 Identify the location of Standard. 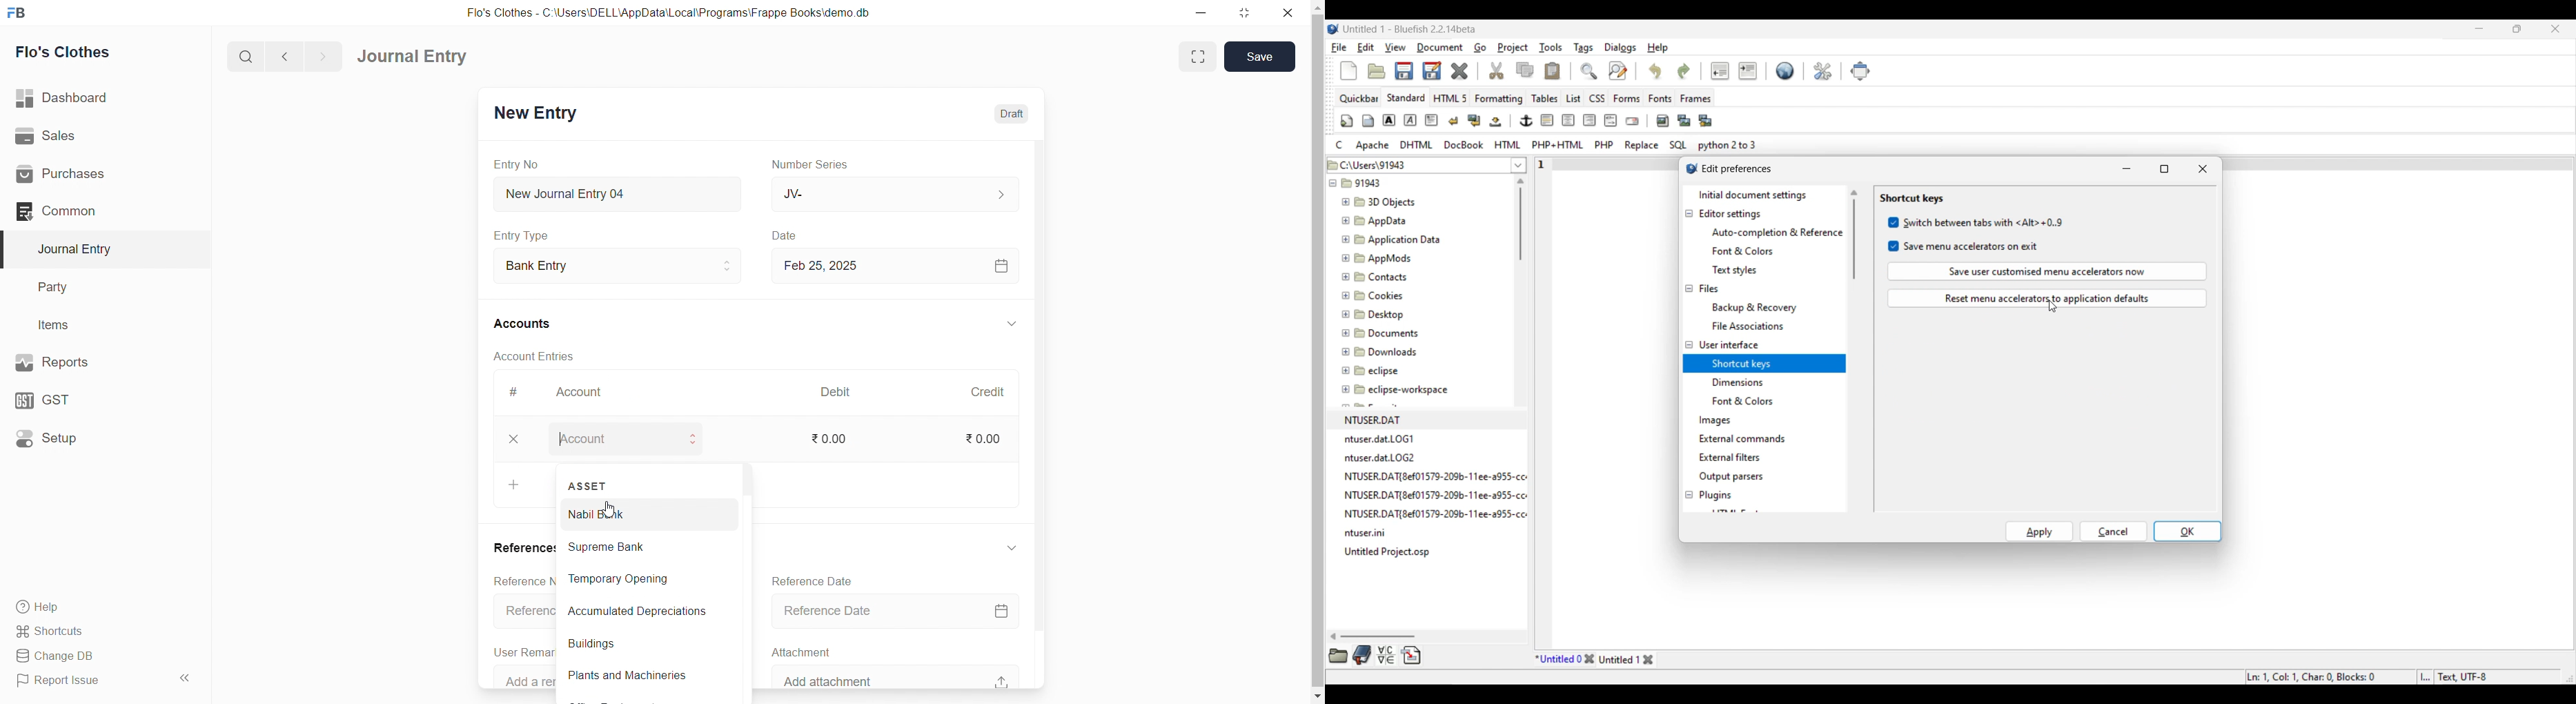
(1406, 97).